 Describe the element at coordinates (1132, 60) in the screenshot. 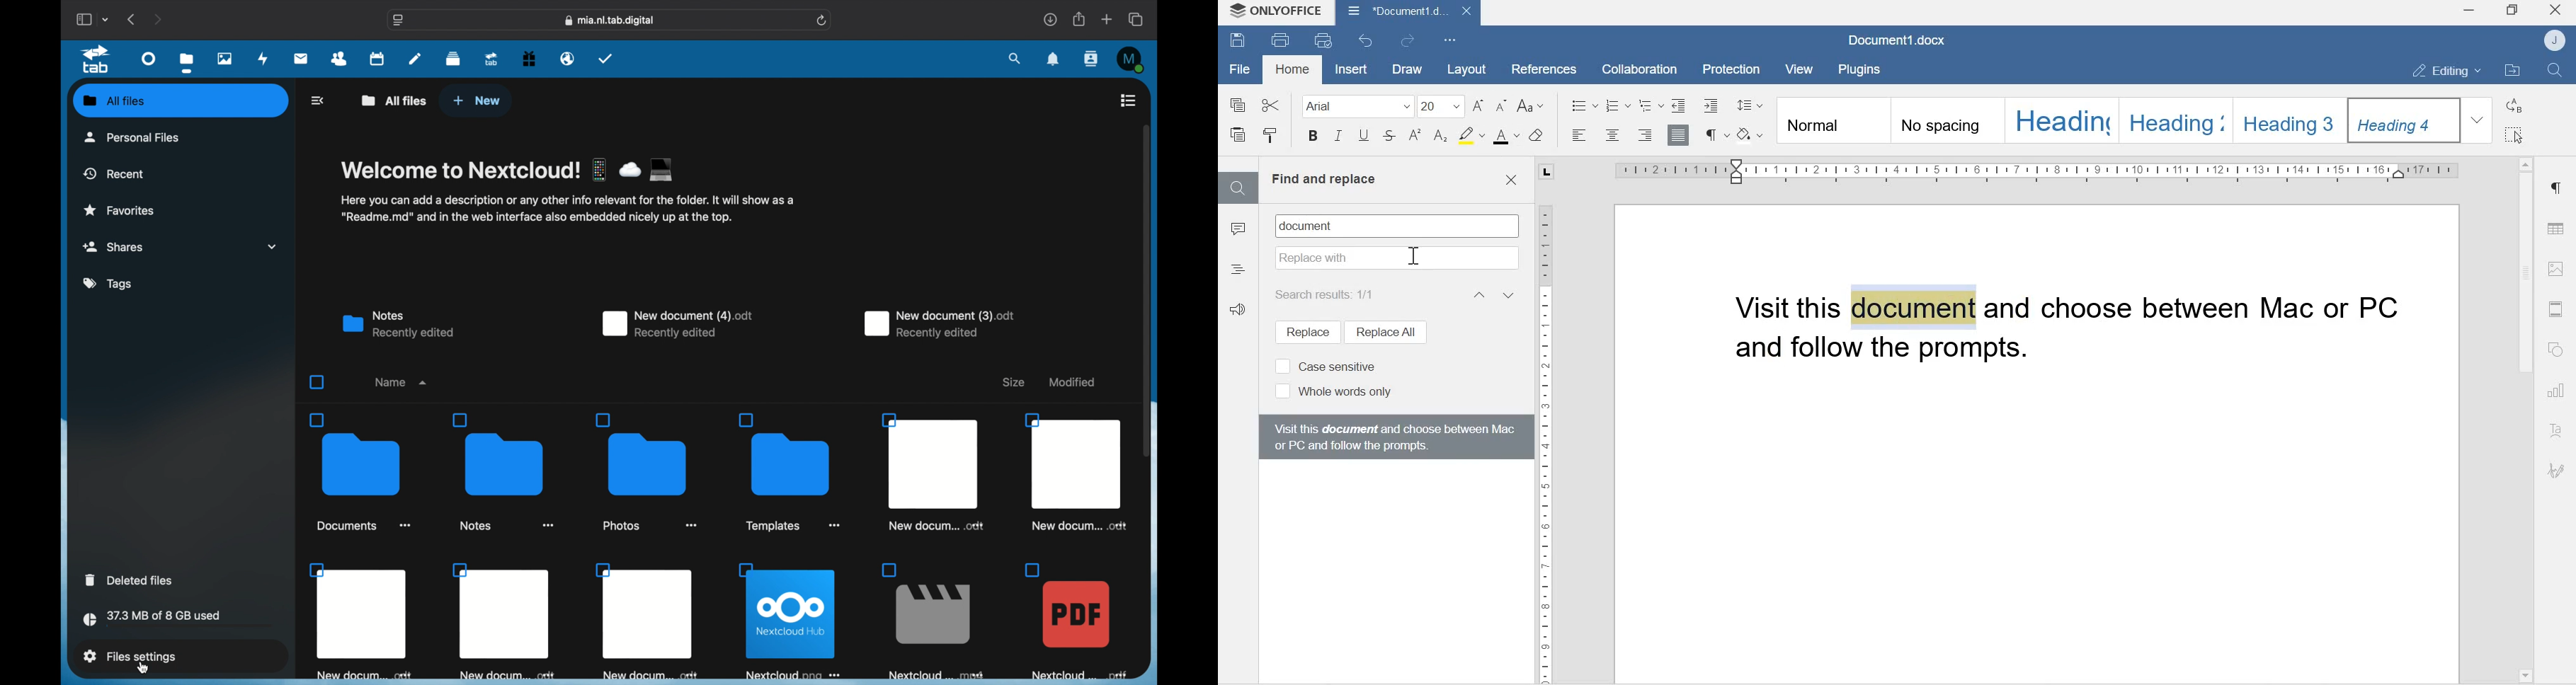

I see `M` at that location.